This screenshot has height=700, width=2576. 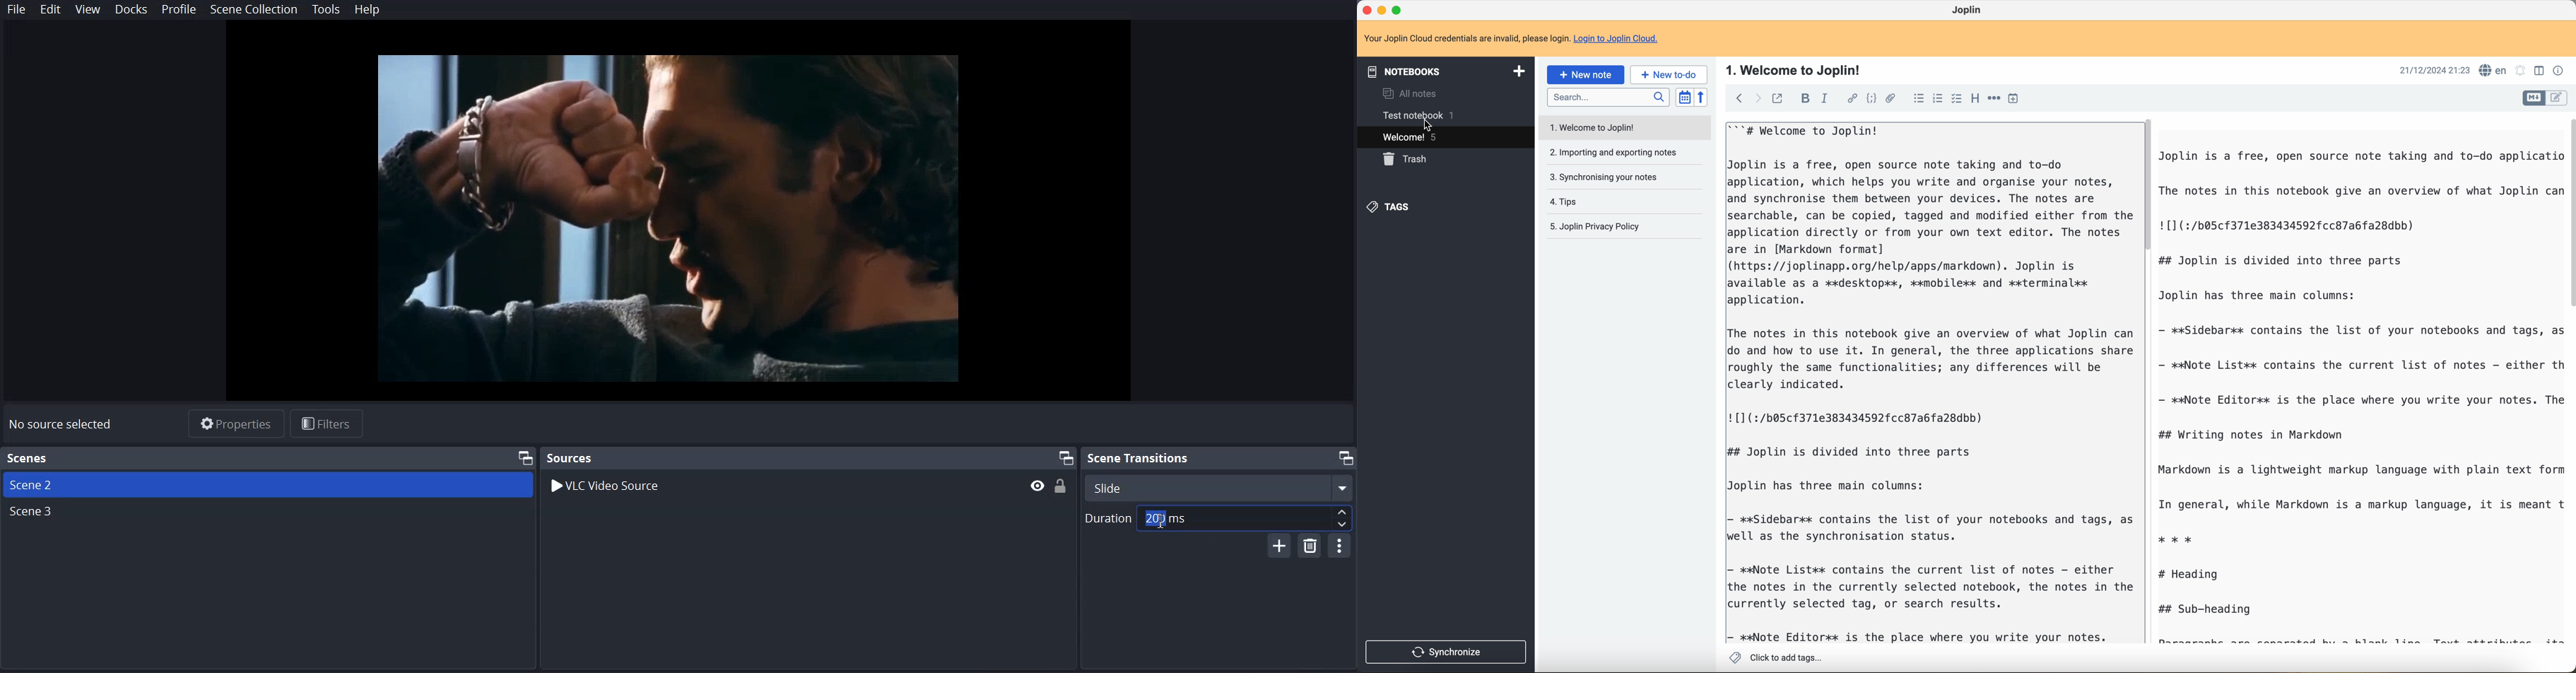 I want to click on Duration, so click(x=1218, y=518).